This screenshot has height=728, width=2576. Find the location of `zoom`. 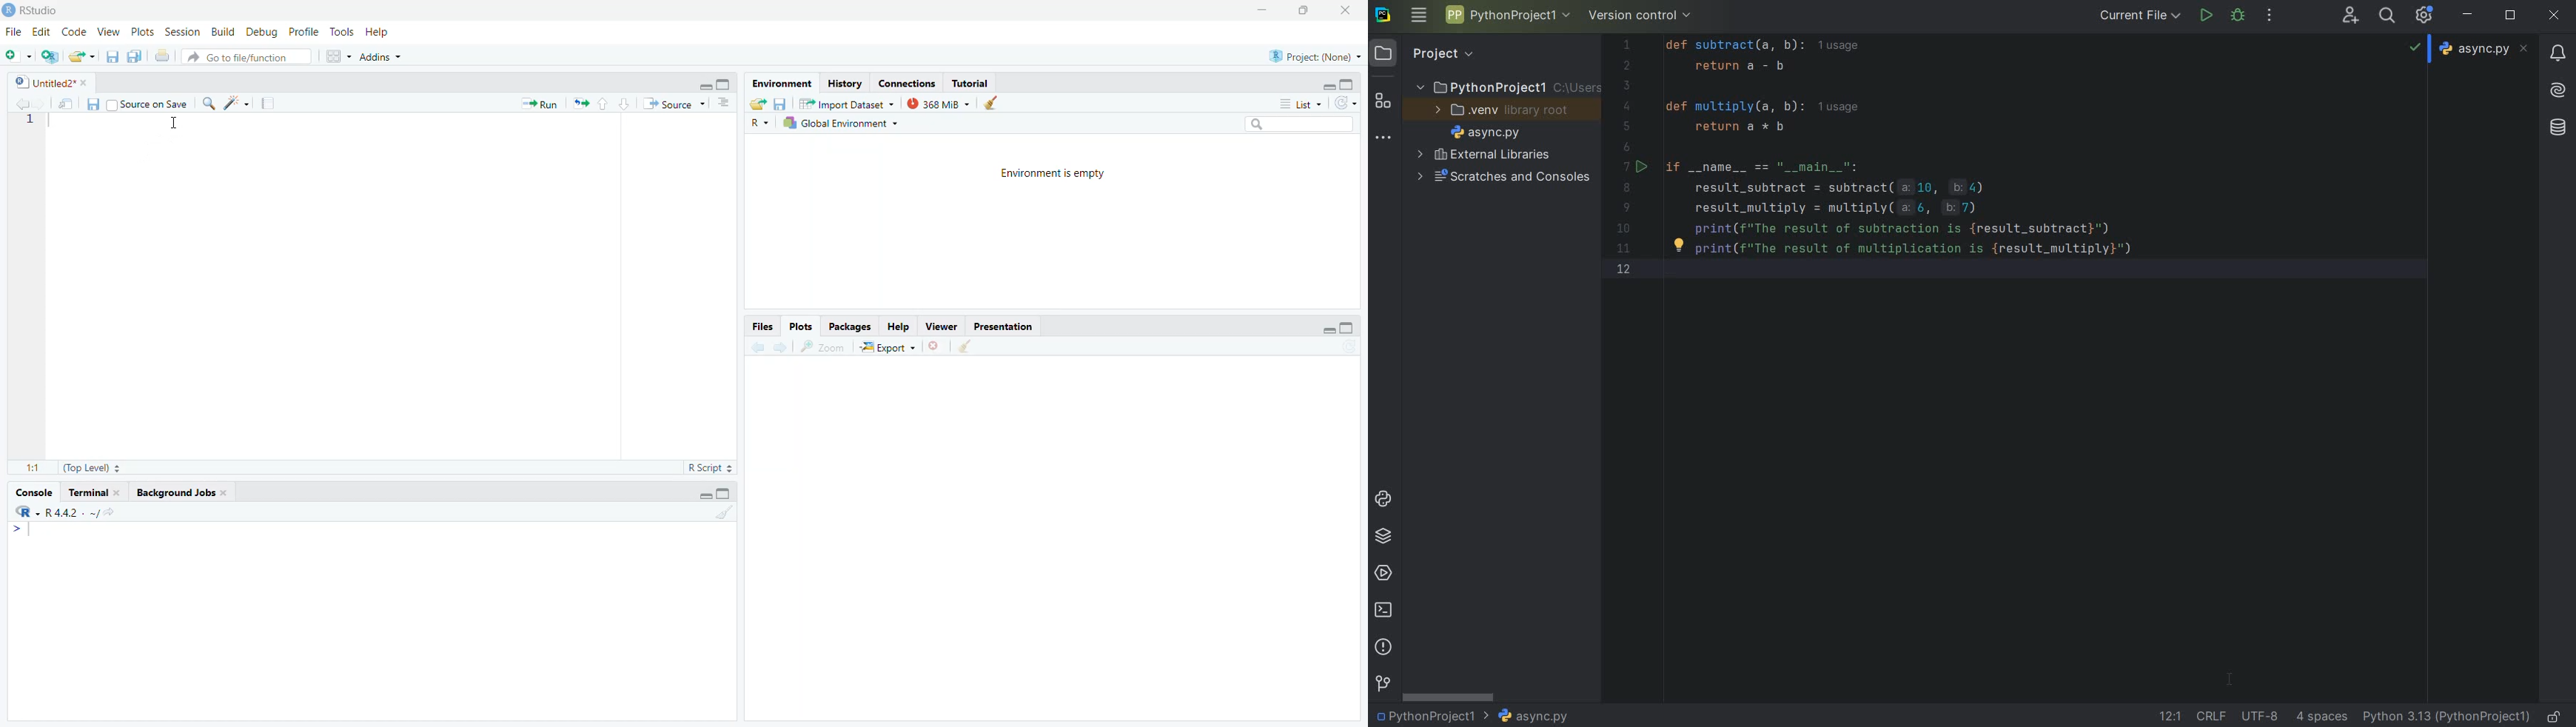

zoom is located at coordinates (822, 347).